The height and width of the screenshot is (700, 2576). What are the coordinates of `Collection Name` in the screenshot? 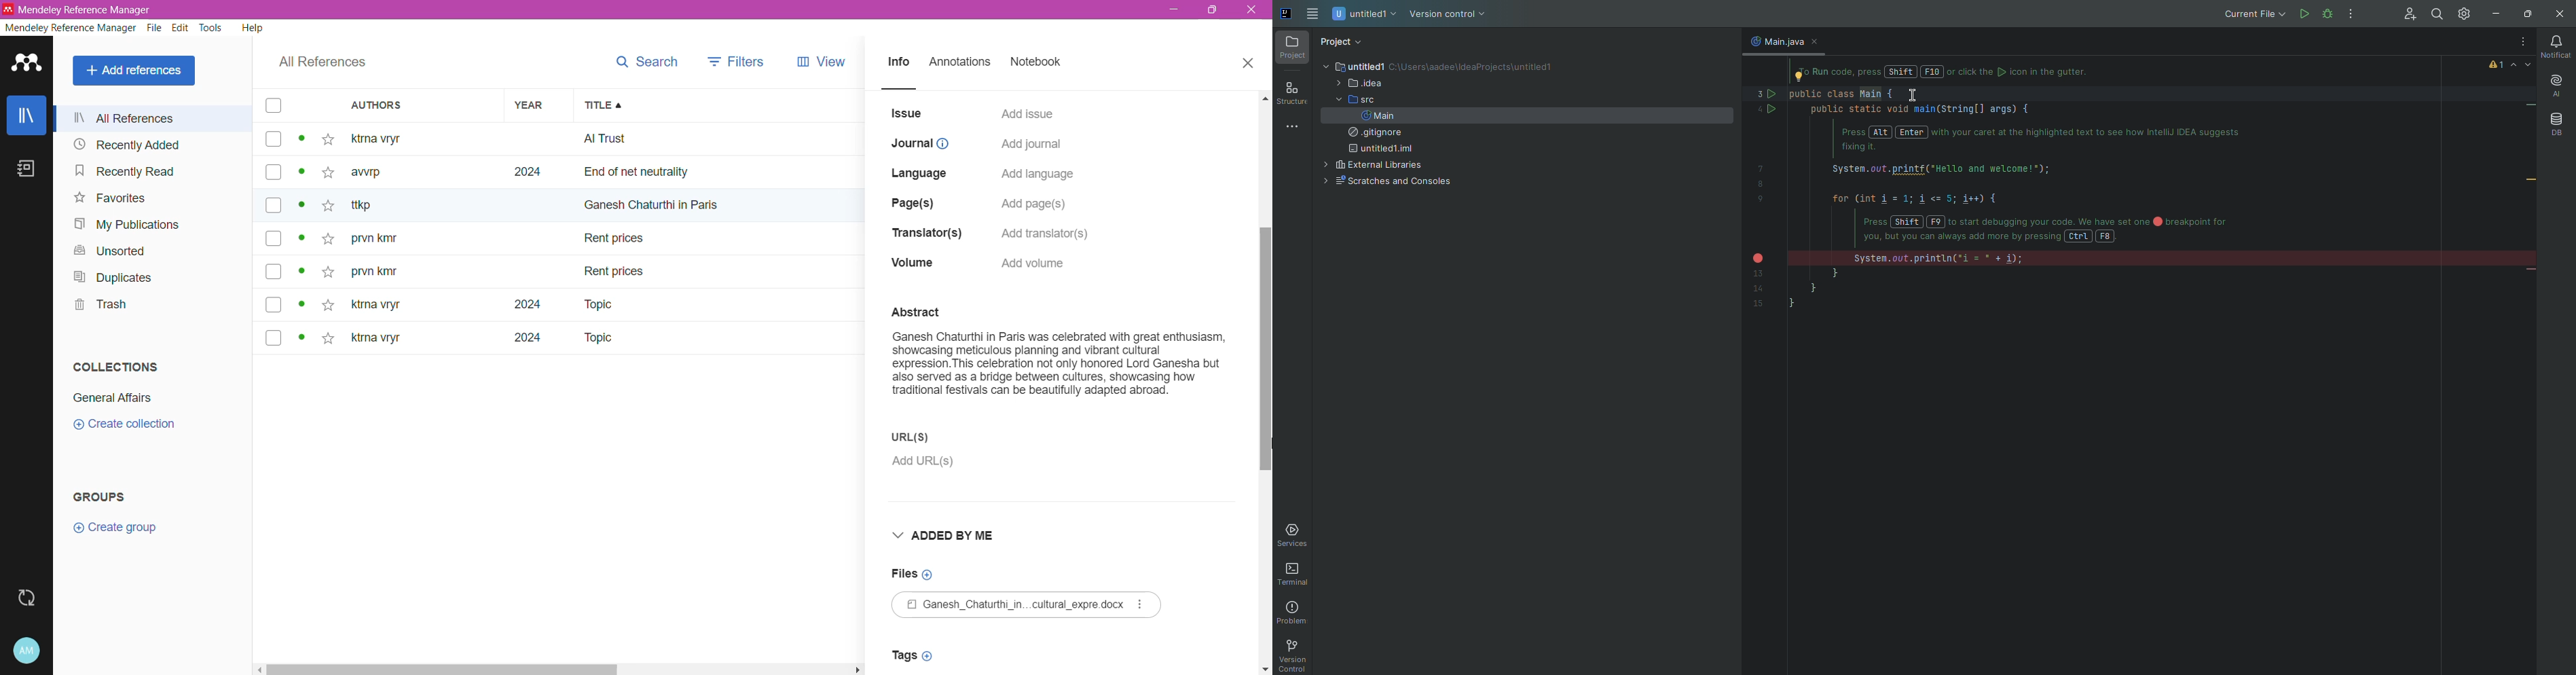 It's located at (115, 396).